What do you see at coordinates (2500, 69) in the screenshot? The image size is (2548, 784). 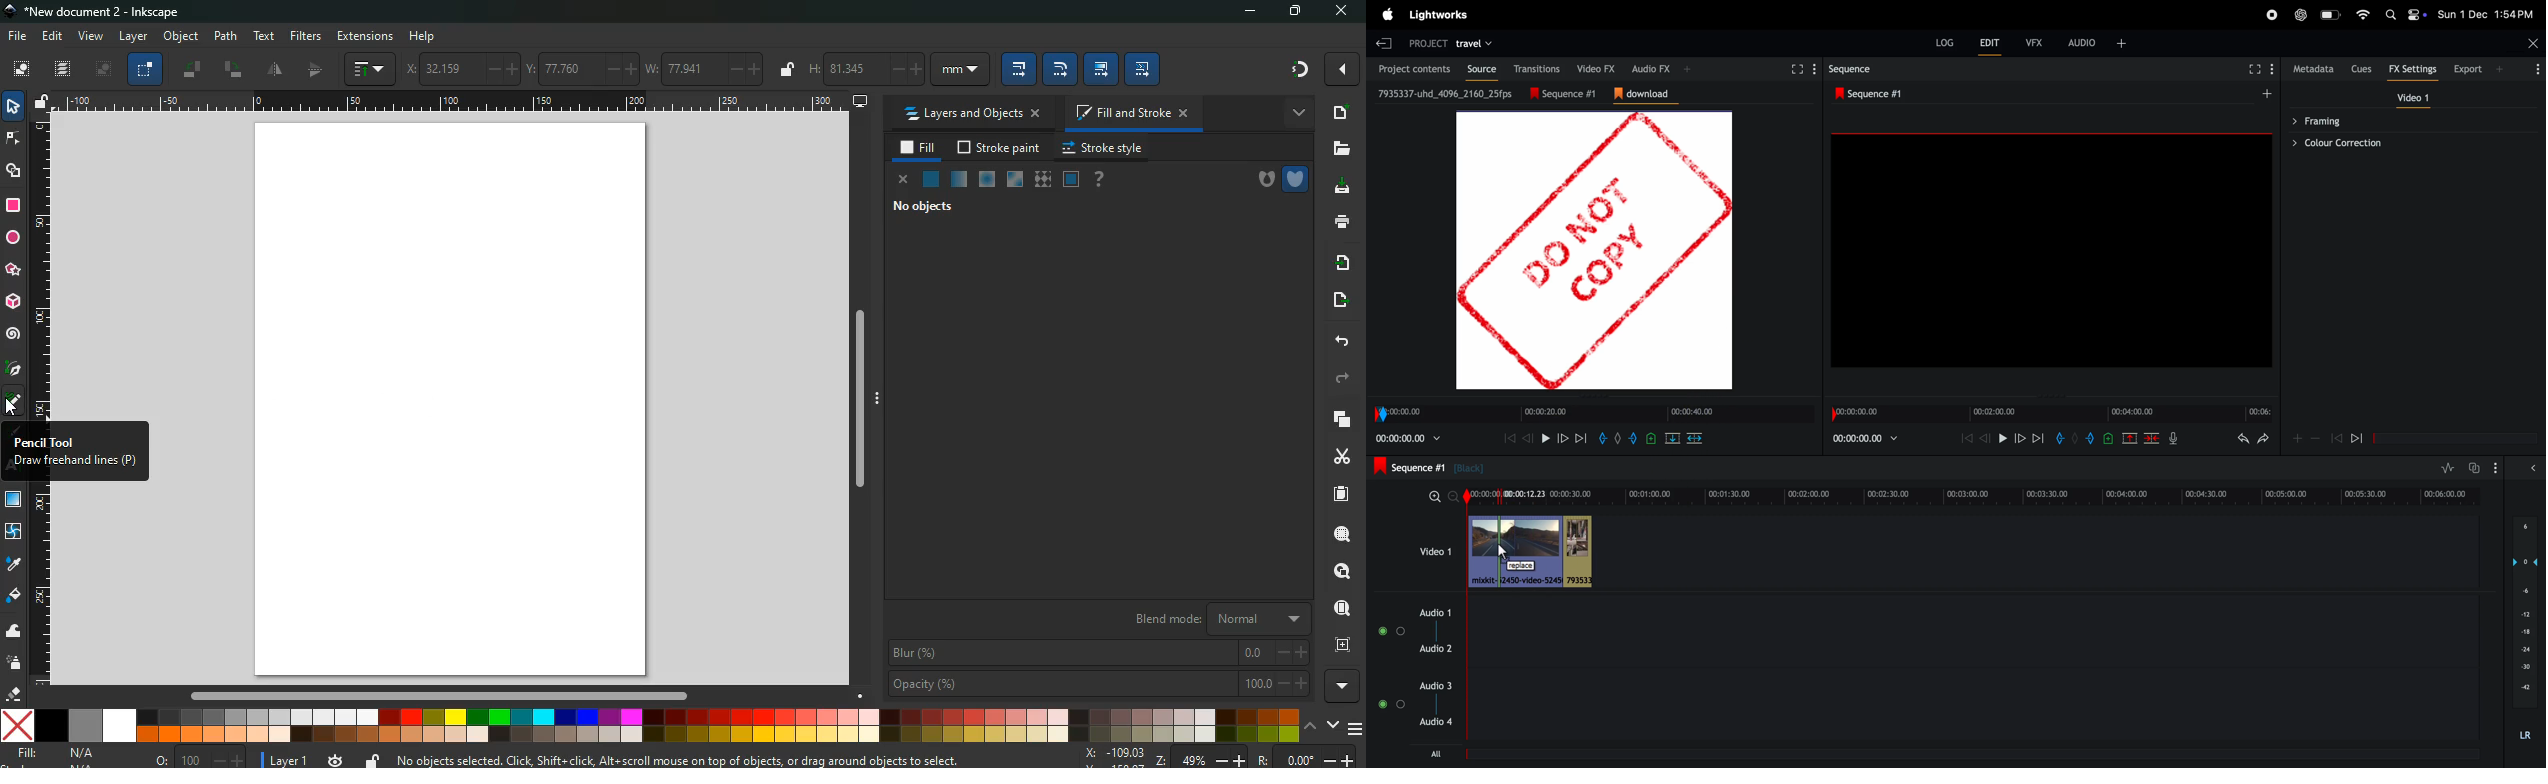 I see `Add` at bounding box center [2500, 69].